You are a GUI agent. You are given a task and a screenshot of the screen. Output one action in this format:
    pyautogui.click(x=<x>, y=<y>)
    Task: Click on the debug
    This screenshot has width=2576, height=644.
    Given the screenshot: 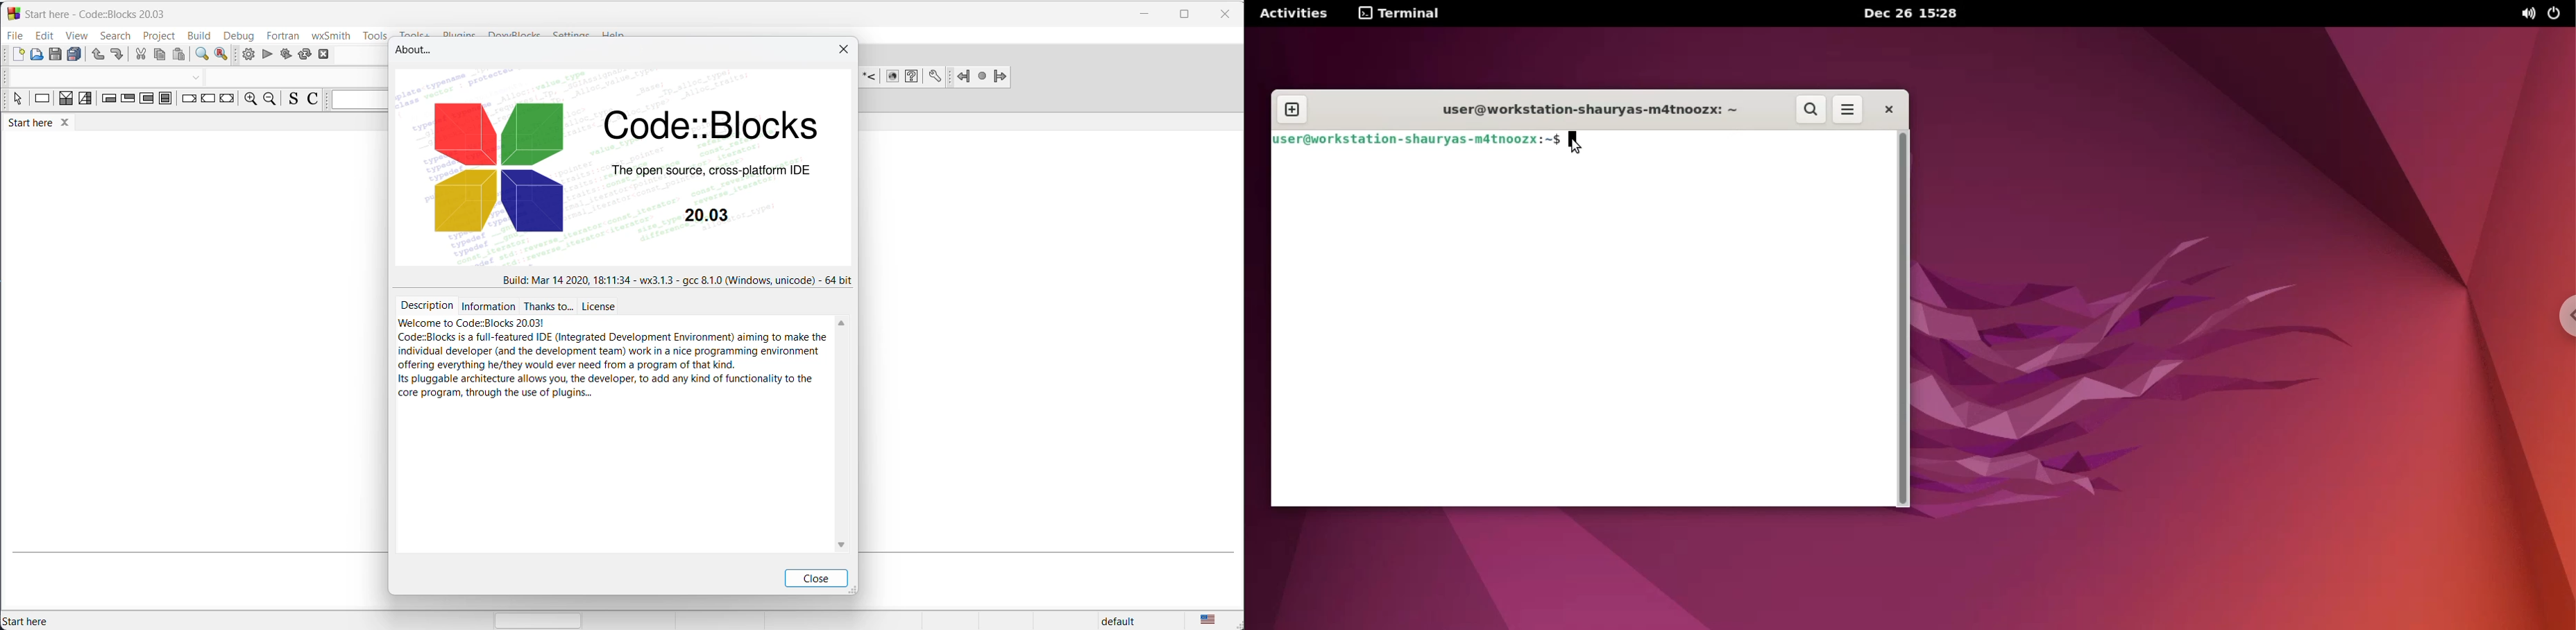 What is the action you would take?
    pyautogui.click(x=238, y=35)
    